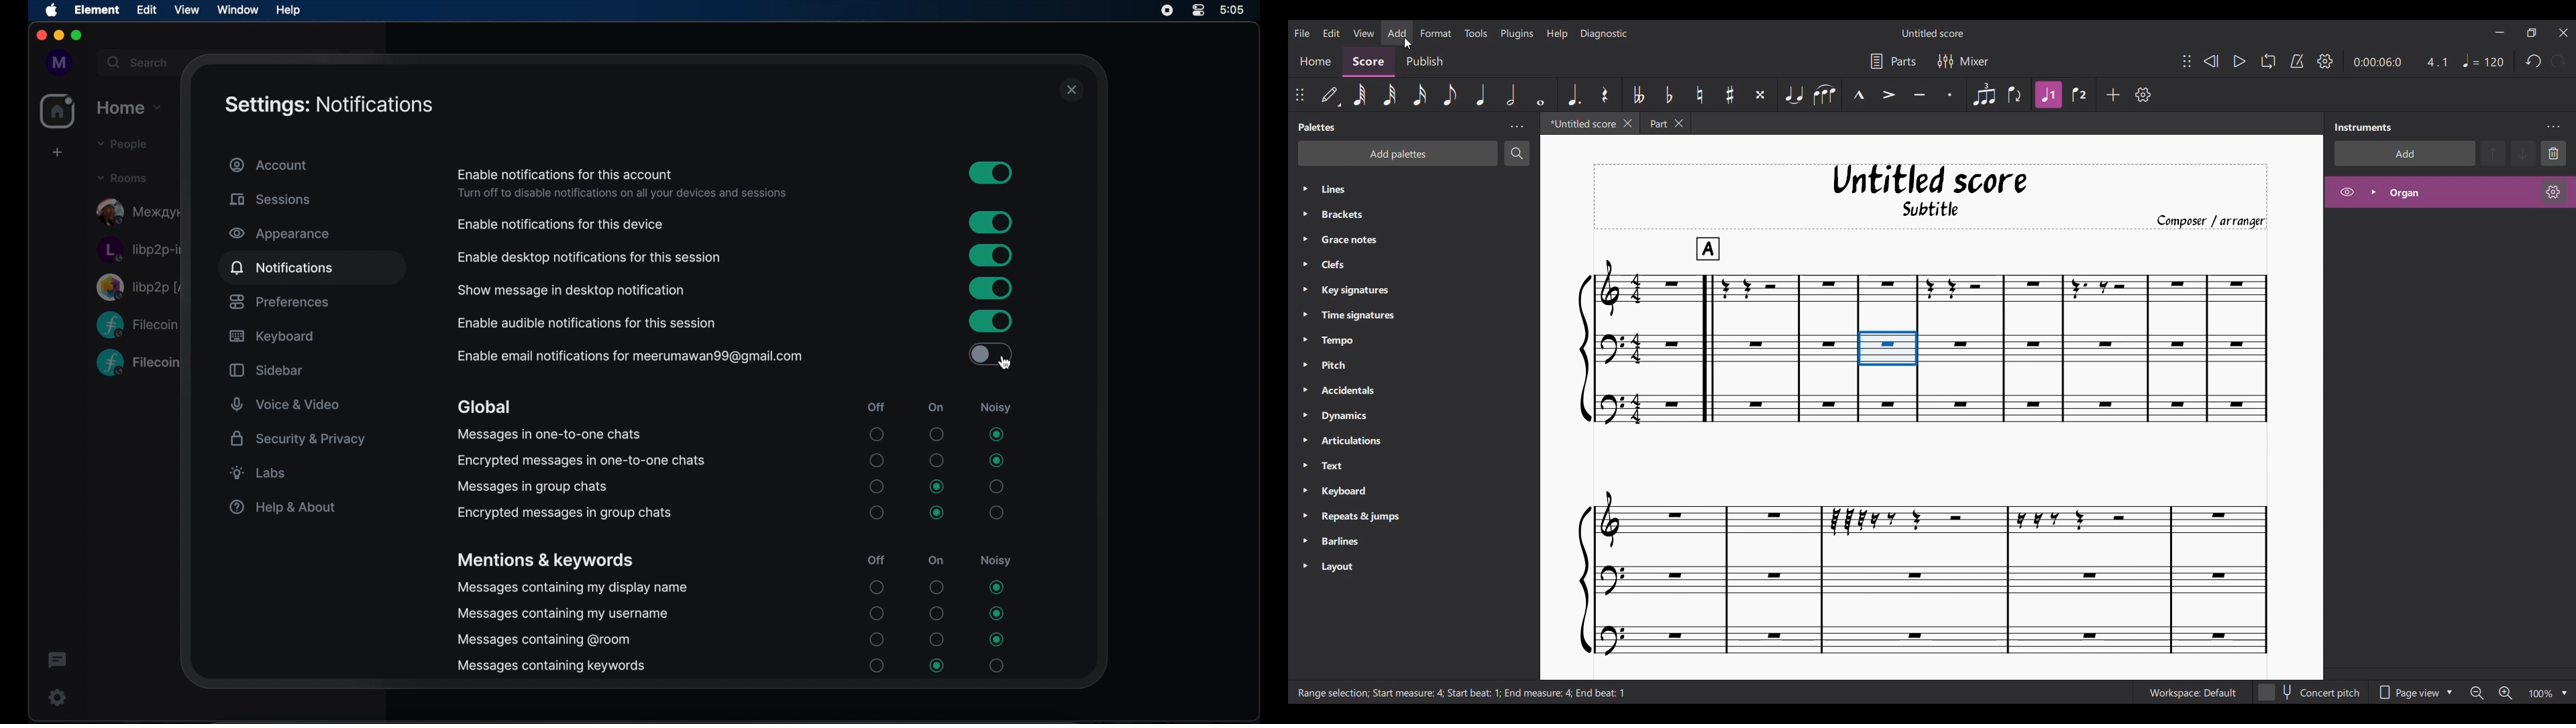 This screenshot has width=2576, height=728. What do you see at coordinates (2500, 32) in the screenshot?
I see `Minimize` at bounding box center [2500, 32].